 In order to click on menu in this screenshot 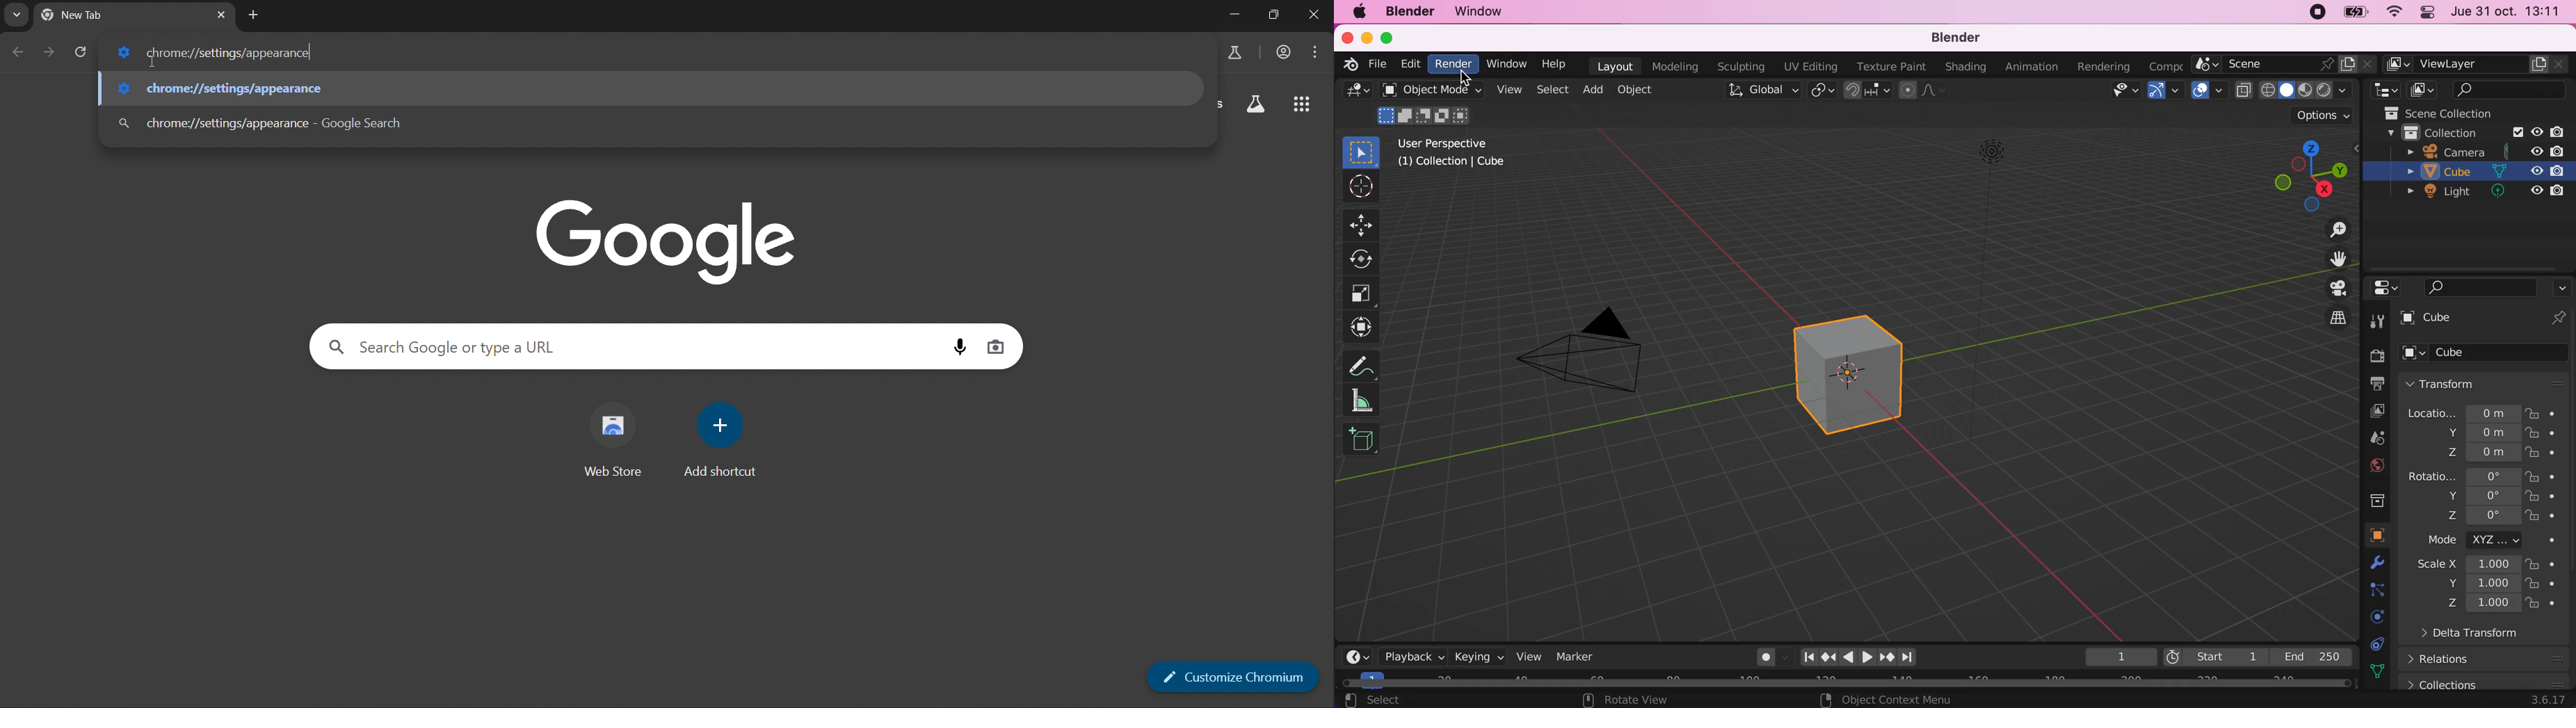, I will do `click(1317, 51)`.